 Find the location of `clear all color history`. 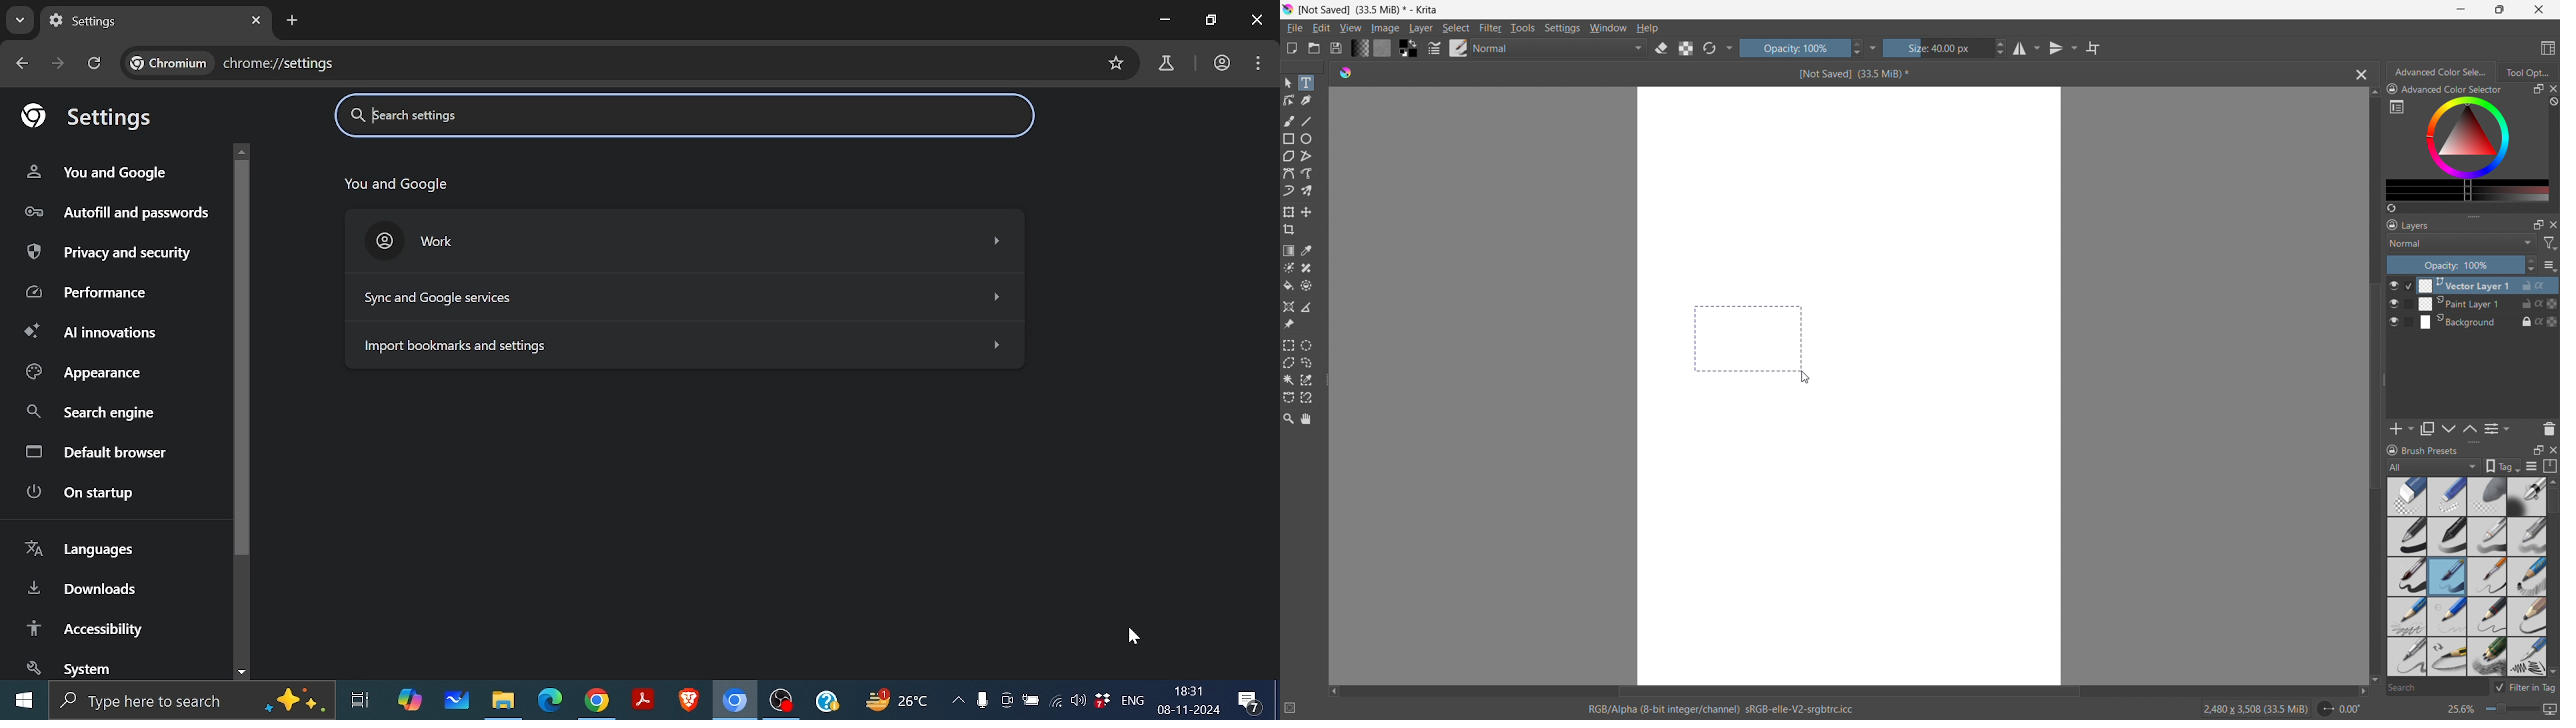

clear all color history is located at coordinates (2552, 102).